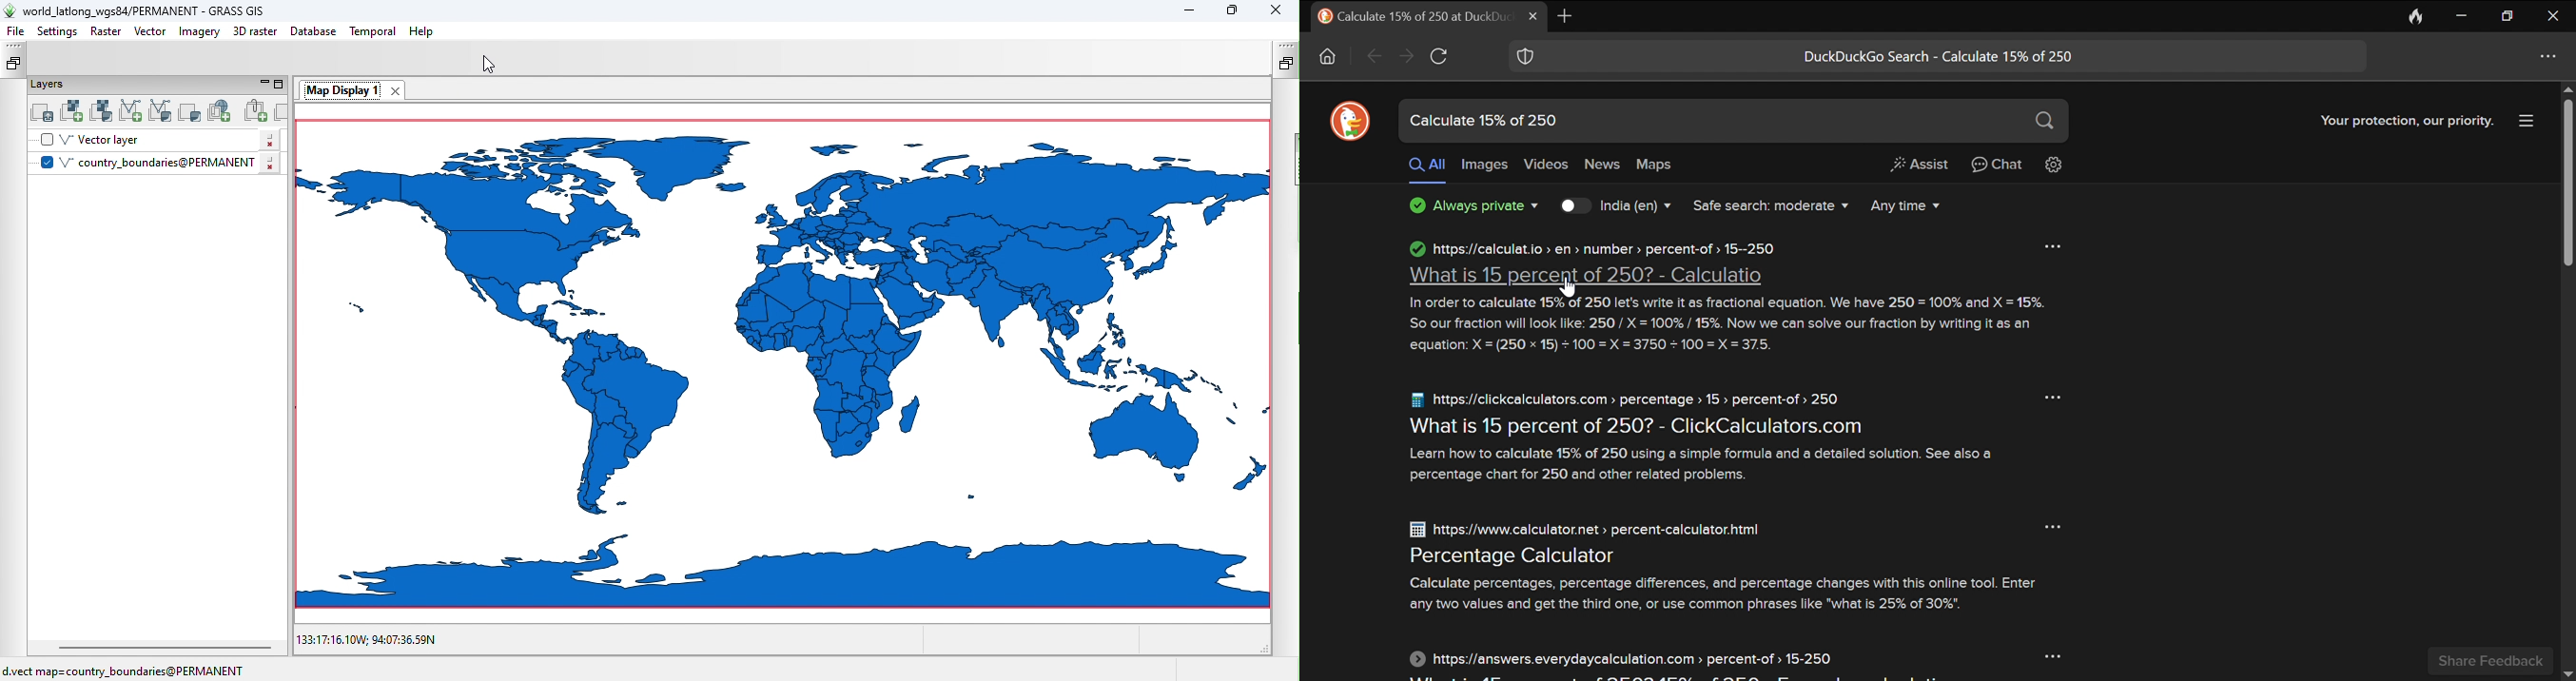 Image resolution: width=2576 pixels, height=700 pixels. Describe the element at coordinates (2463, 15) in the screenshot. I see `Minimize` at that location.